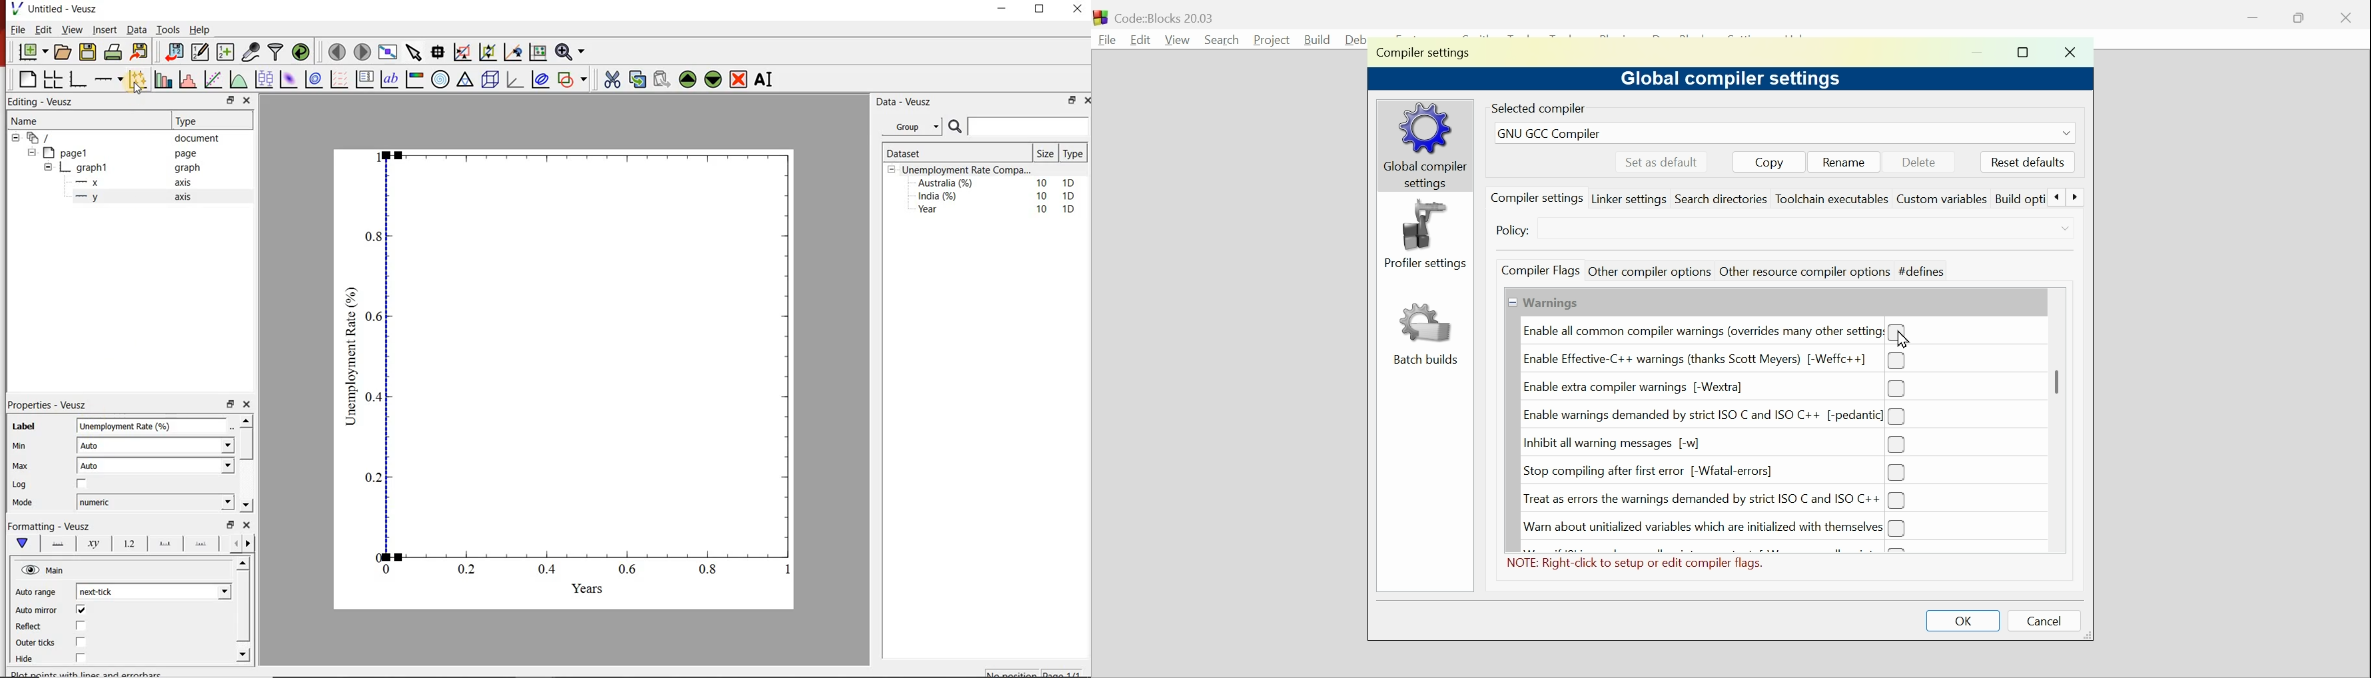  I want to click on defines, so click(1921, 271).